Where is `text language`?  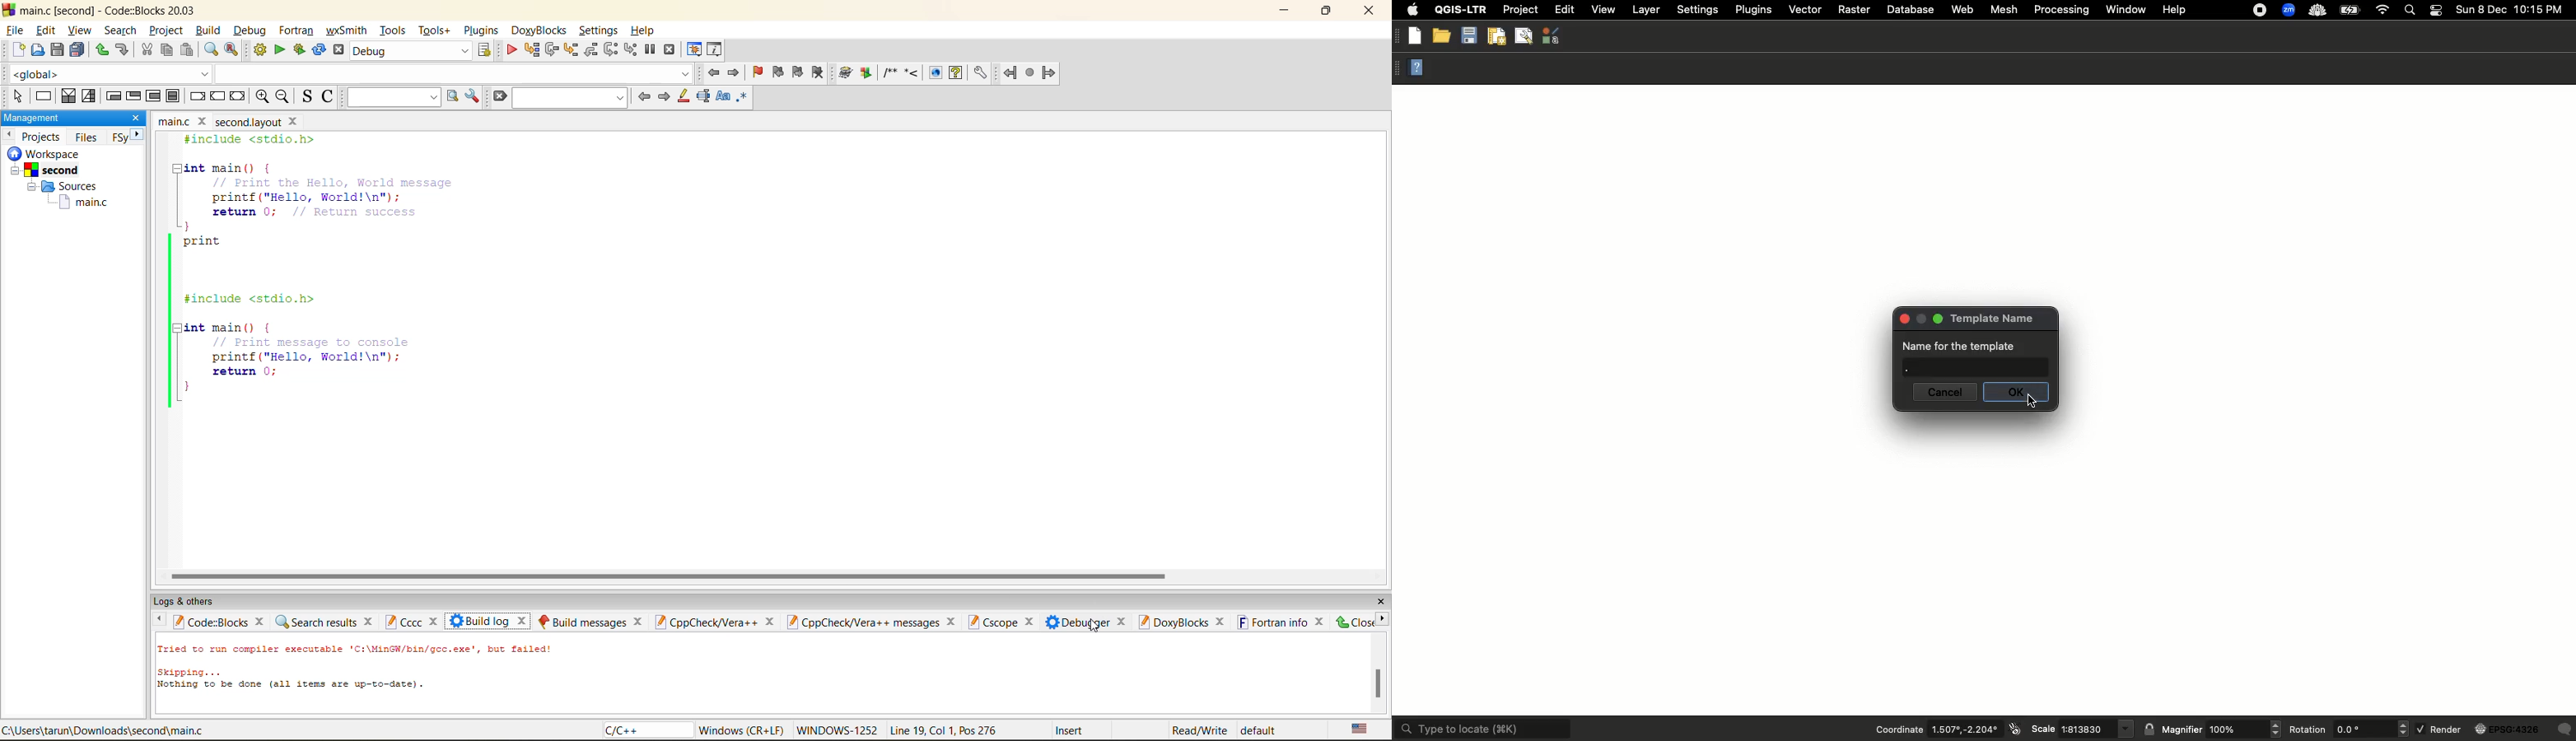
text language is located at coordinates (1360, 729).